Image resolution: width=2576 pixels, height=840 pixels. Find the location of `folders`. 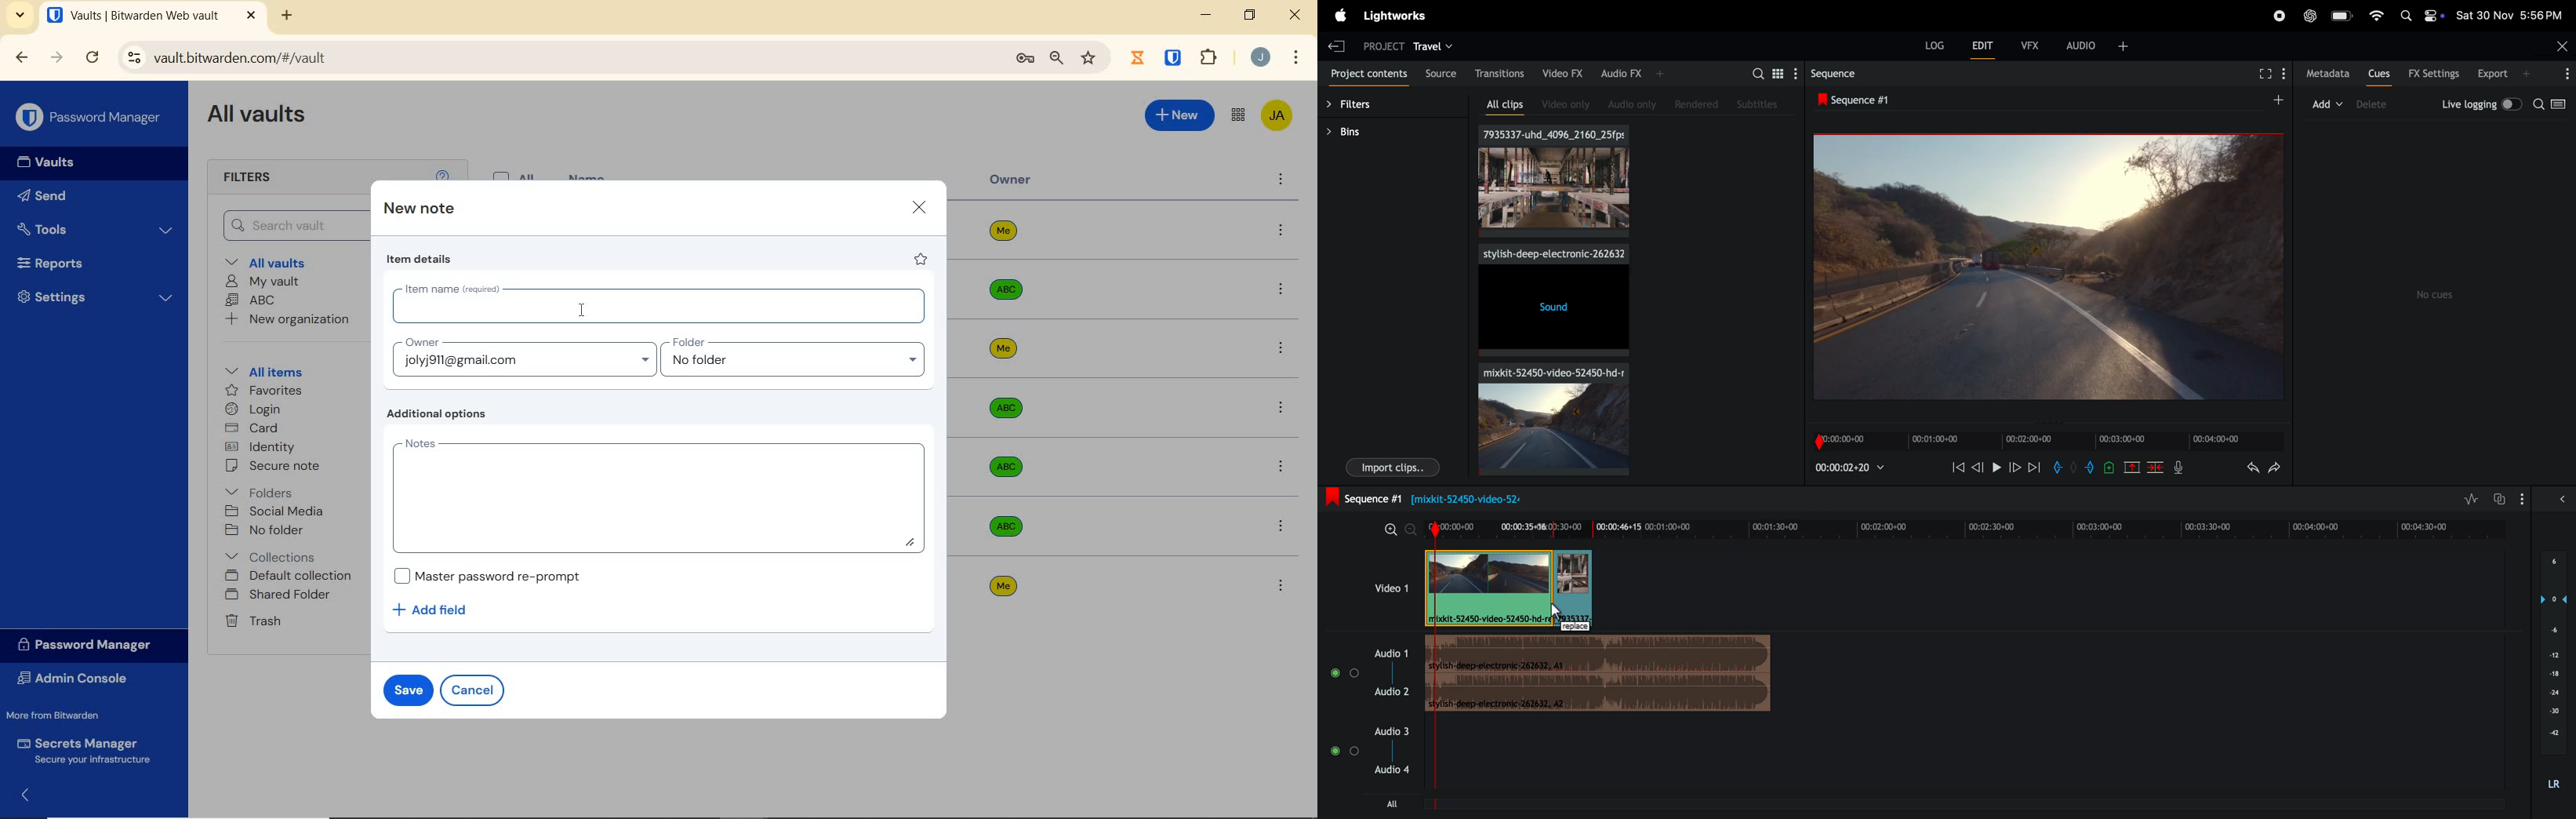

folders is located at coordinates (261, 493).